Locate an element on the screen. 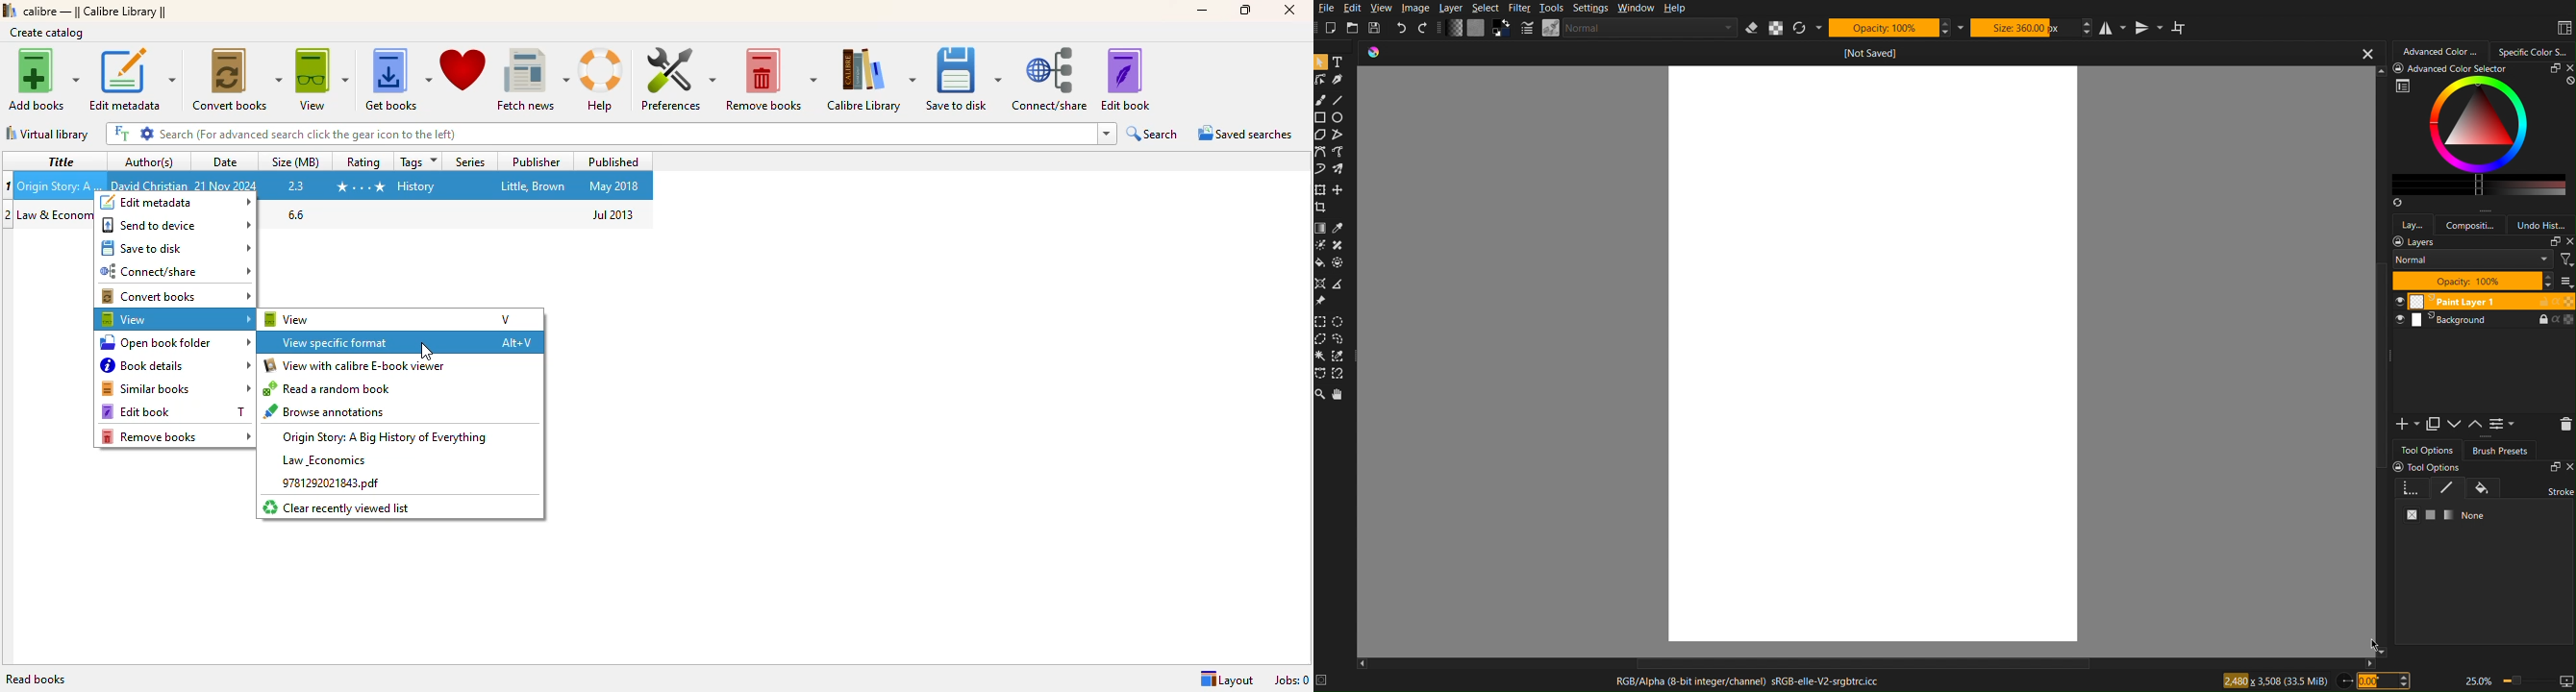  Pan Tool is located at coordinates (1338, 395).